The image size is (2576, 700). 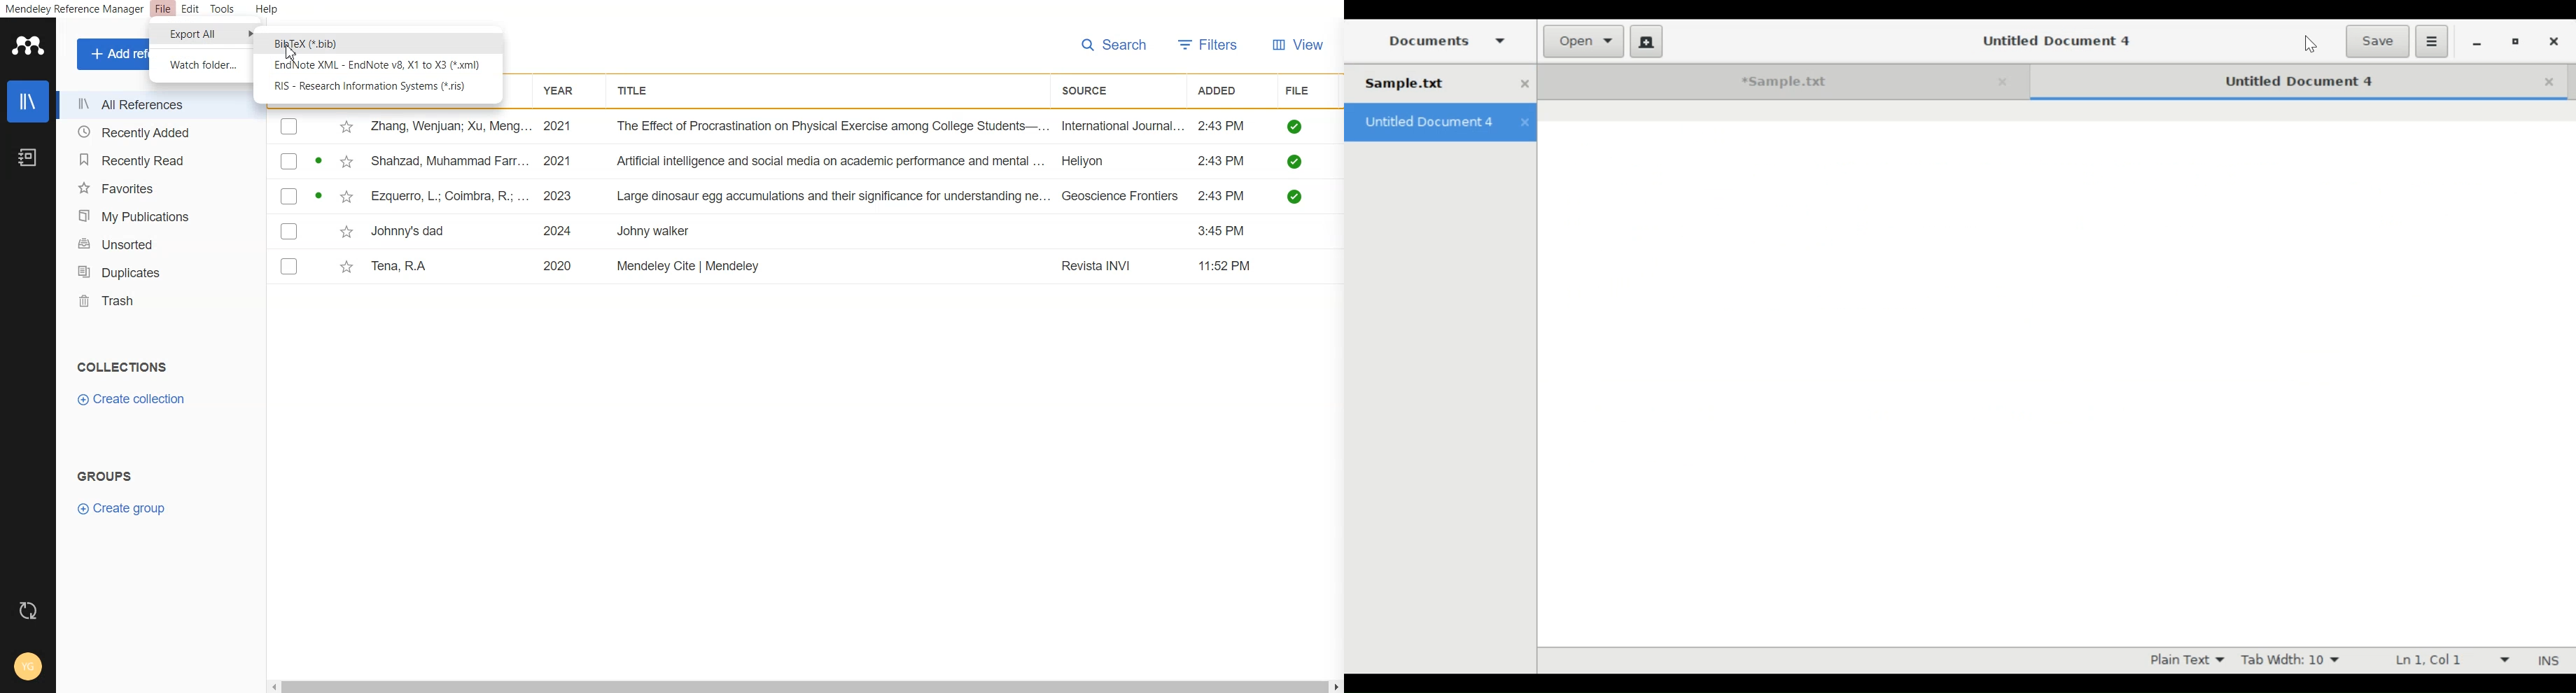 What do you see at coordinates (1226, 265) in the screenshot?
I see `11:52 PM` at bounding box center [1226, 265].